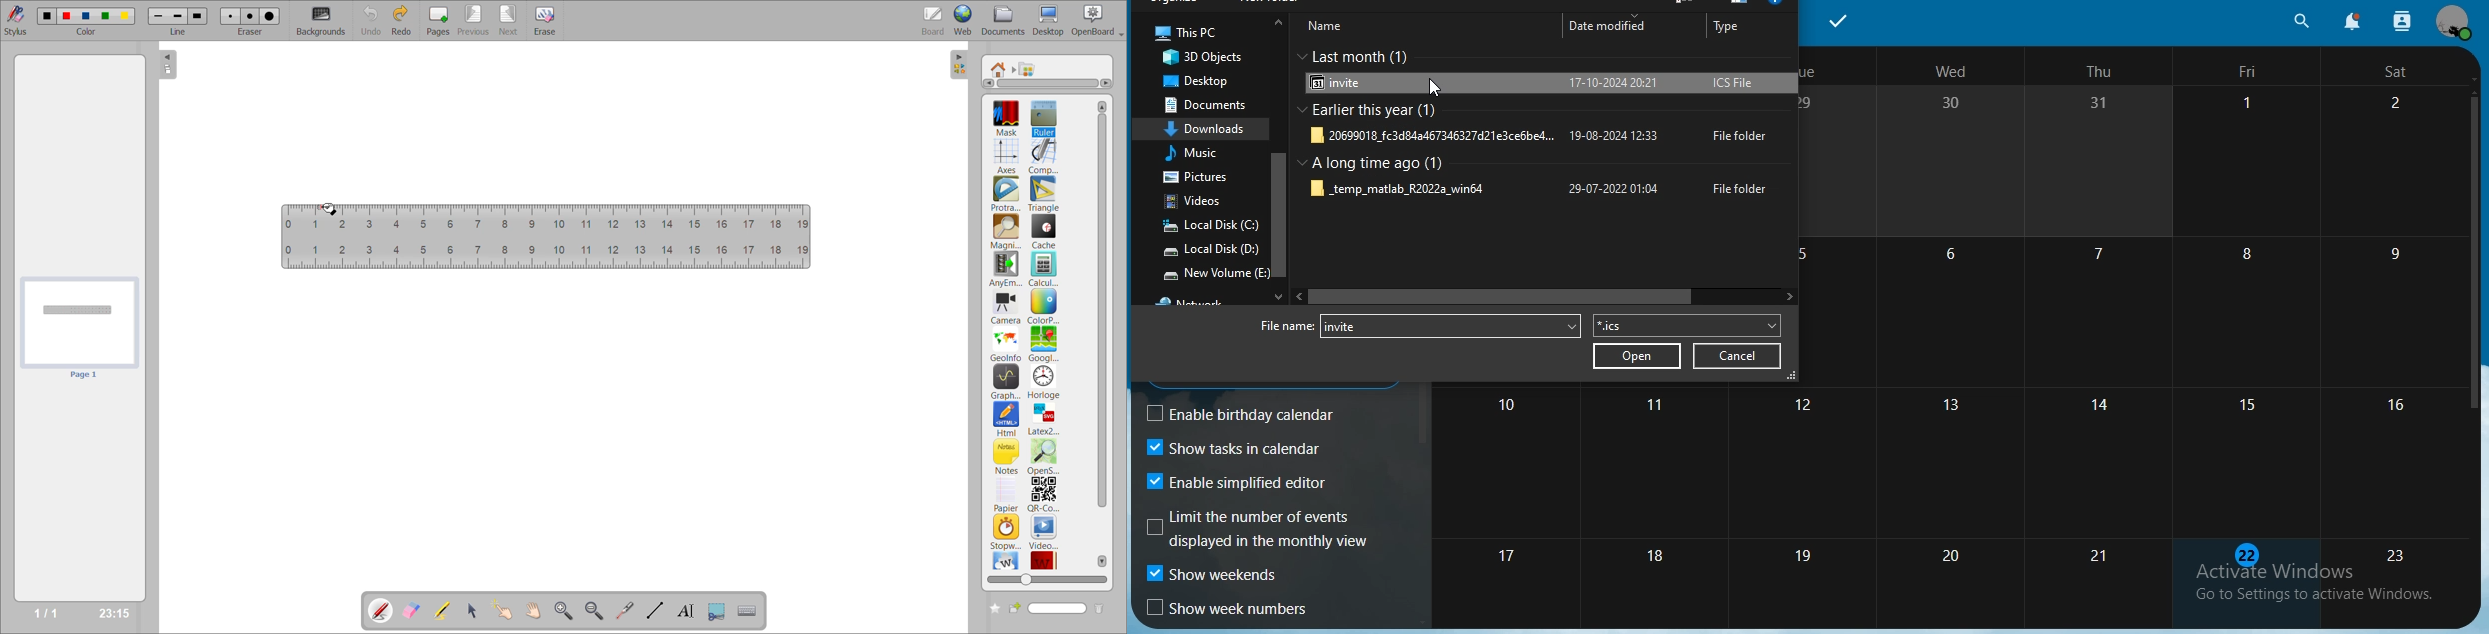  I want to click on view profile, so click(2452, 22).